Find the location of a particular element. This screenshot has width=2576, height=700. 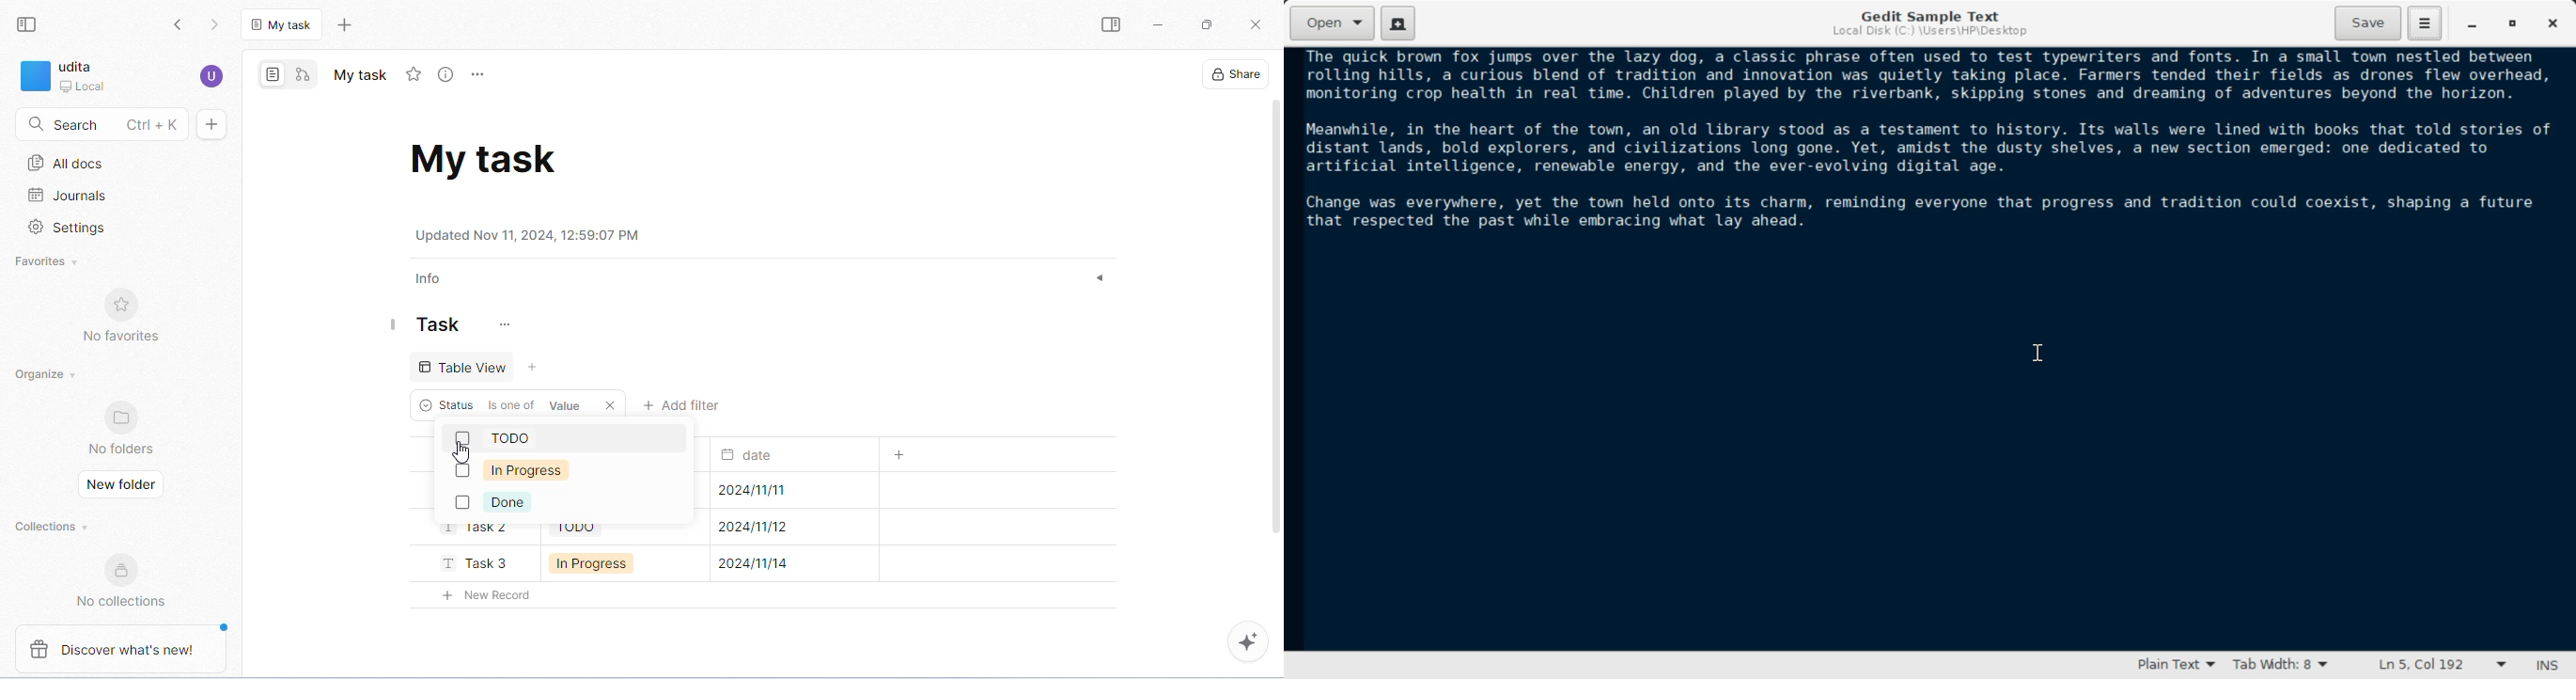

collapse side bar is located at coordinates (26, 25).